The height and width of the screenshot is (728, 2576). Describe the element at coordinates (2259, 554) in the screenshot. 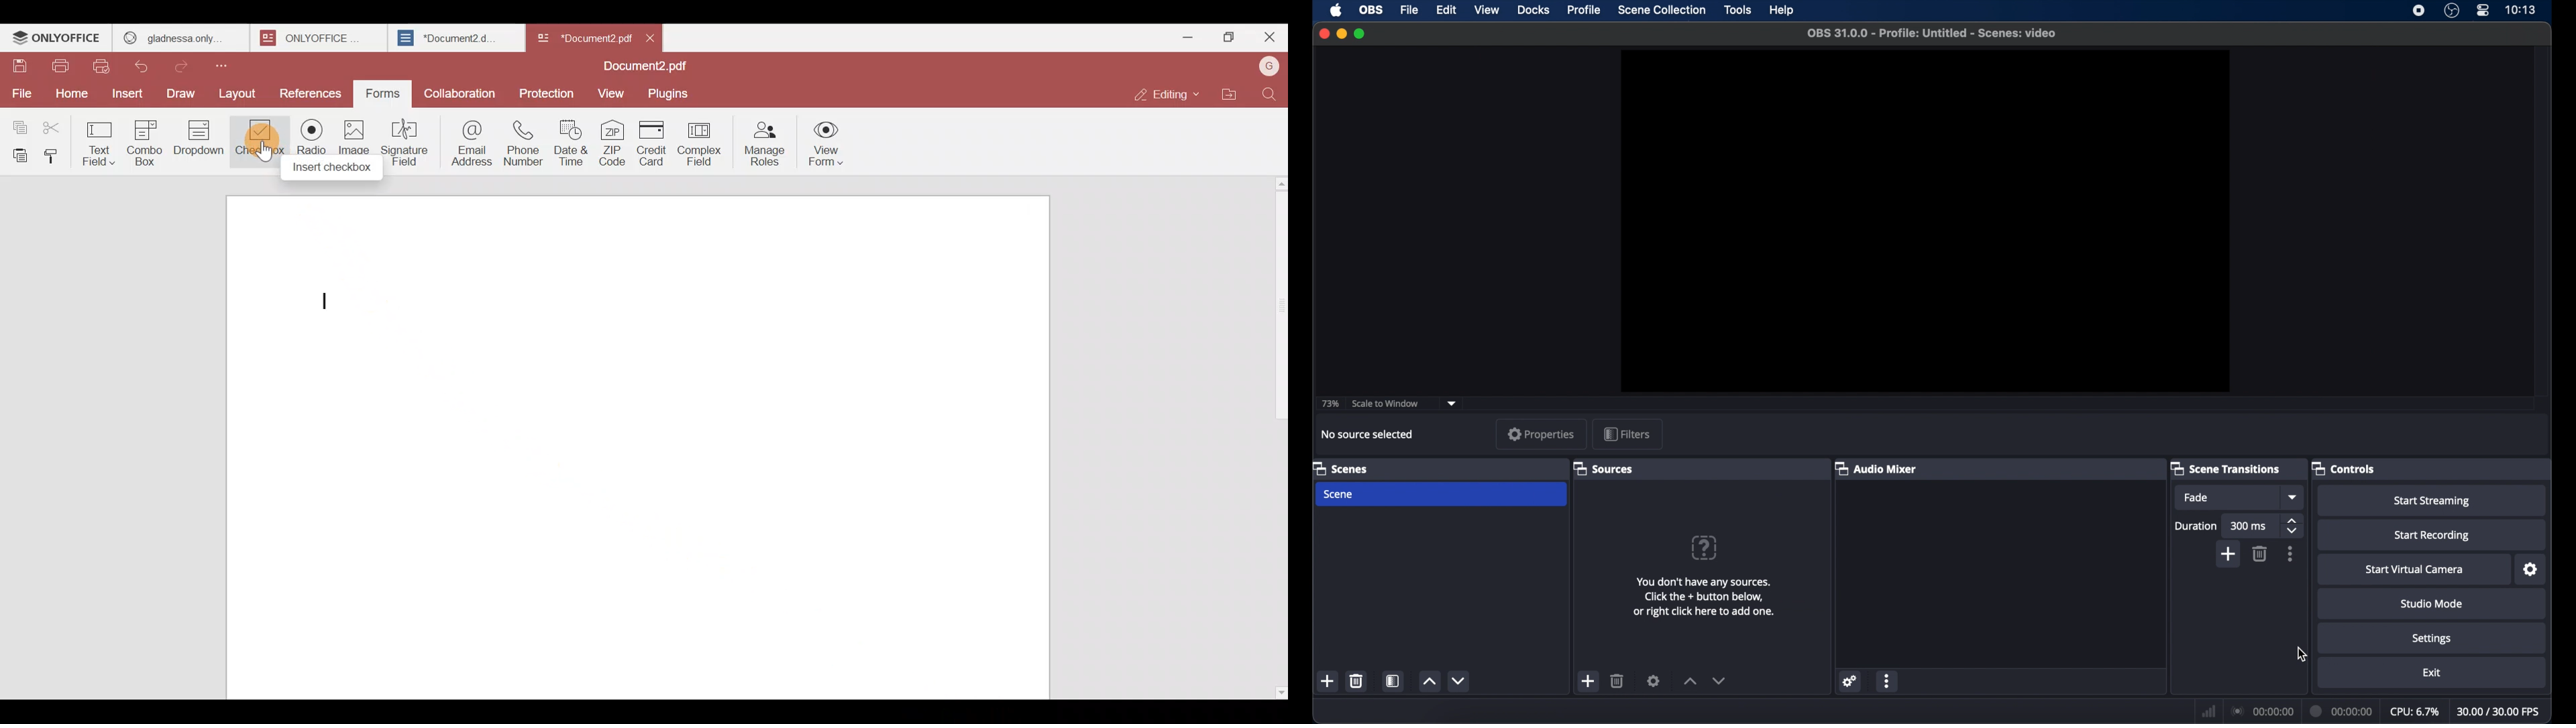

I see `delete` at that location.